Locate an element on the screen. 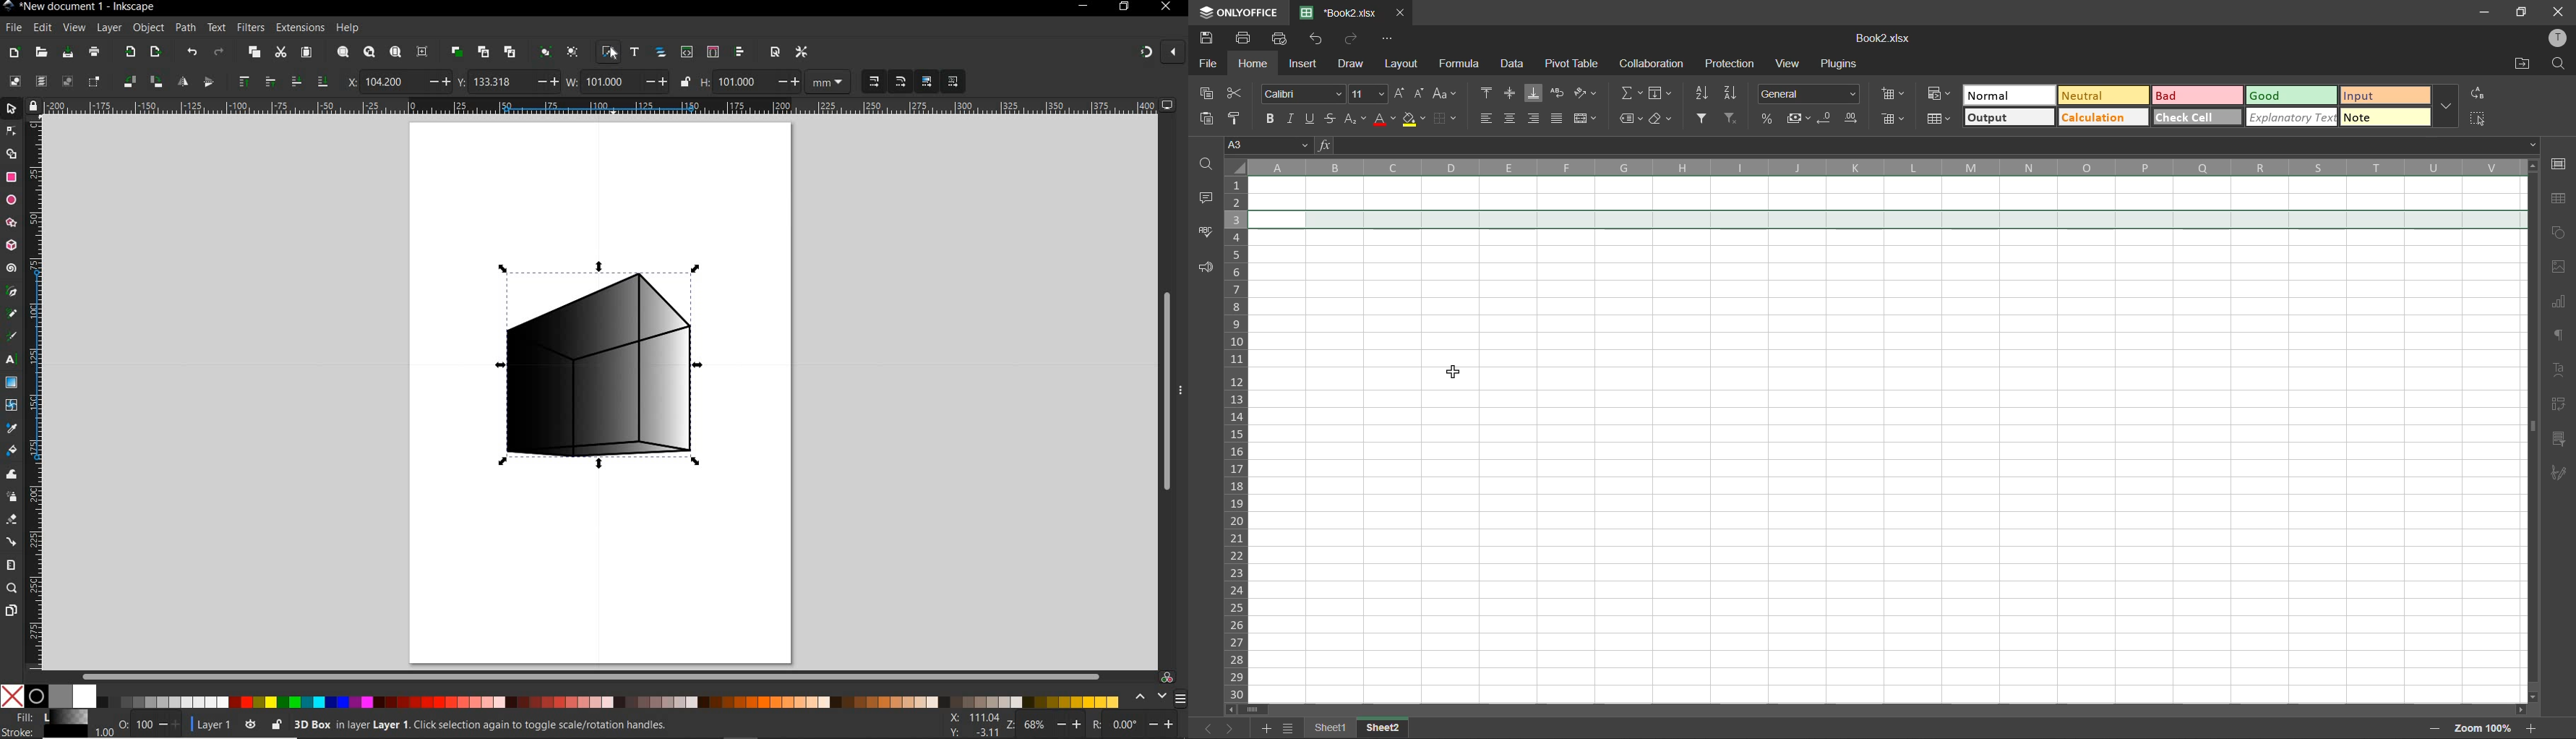 The height and width of the screenshot is (756, 2576). OPEN is located at coordinates (42, 52).